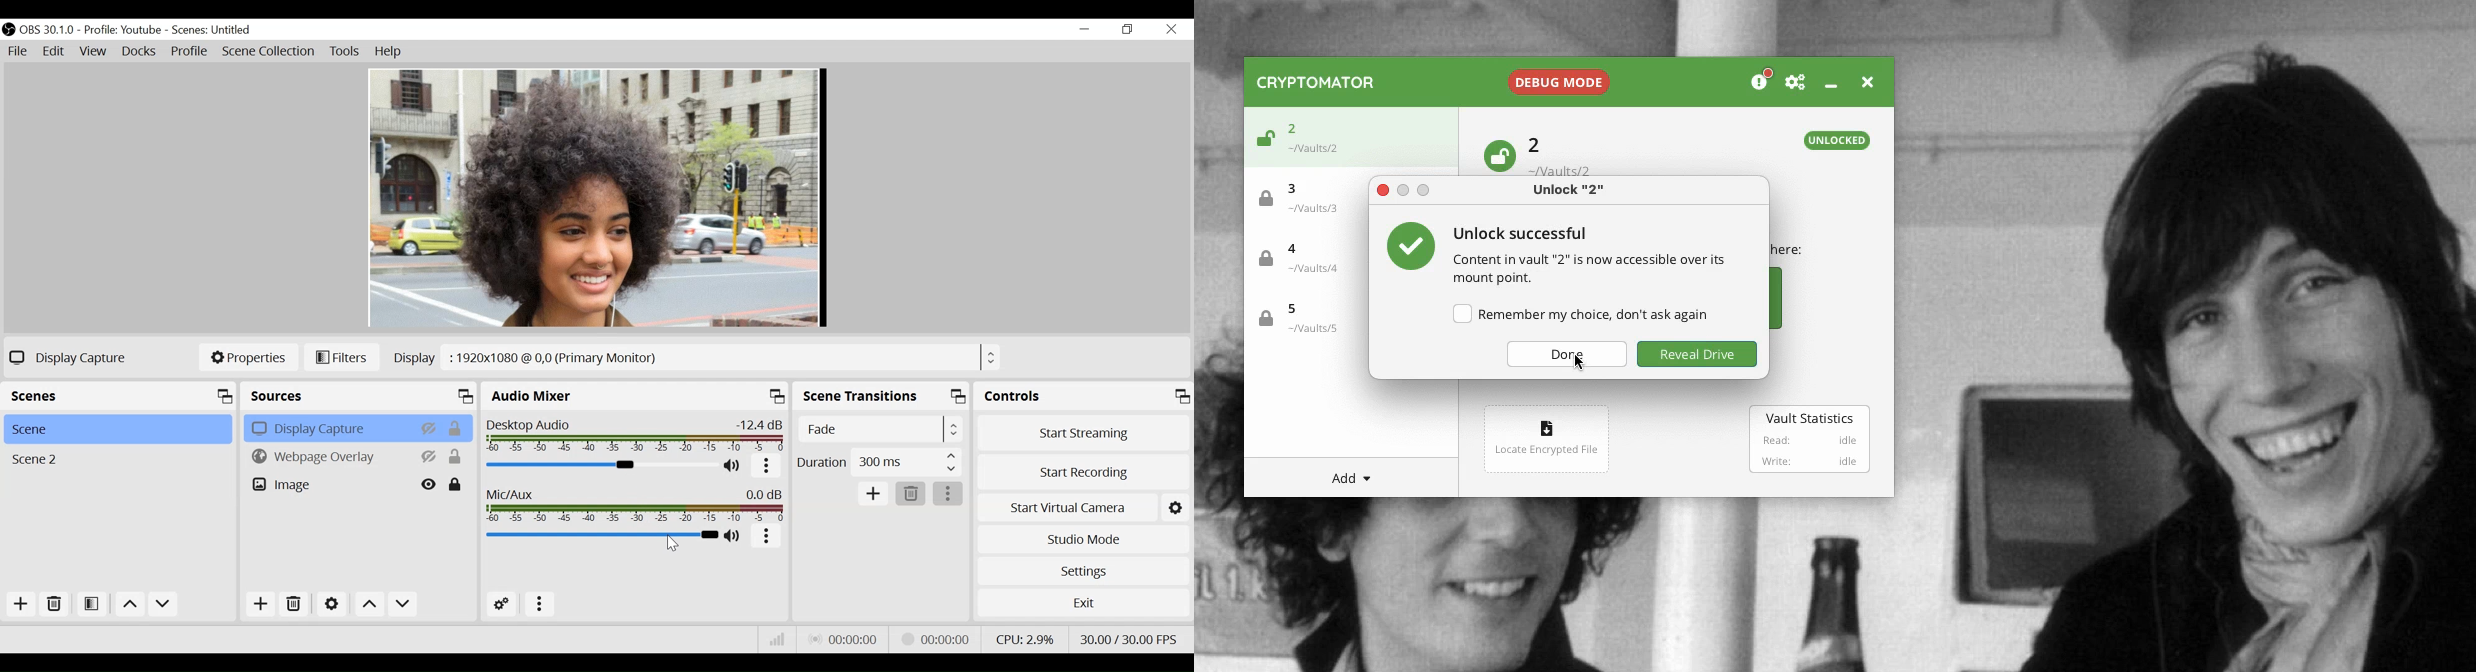 This screenshot has height=672, width=2492. Describe the element at coordinates (696, 358) in the screenshot. I see `Display Browse` at that location.